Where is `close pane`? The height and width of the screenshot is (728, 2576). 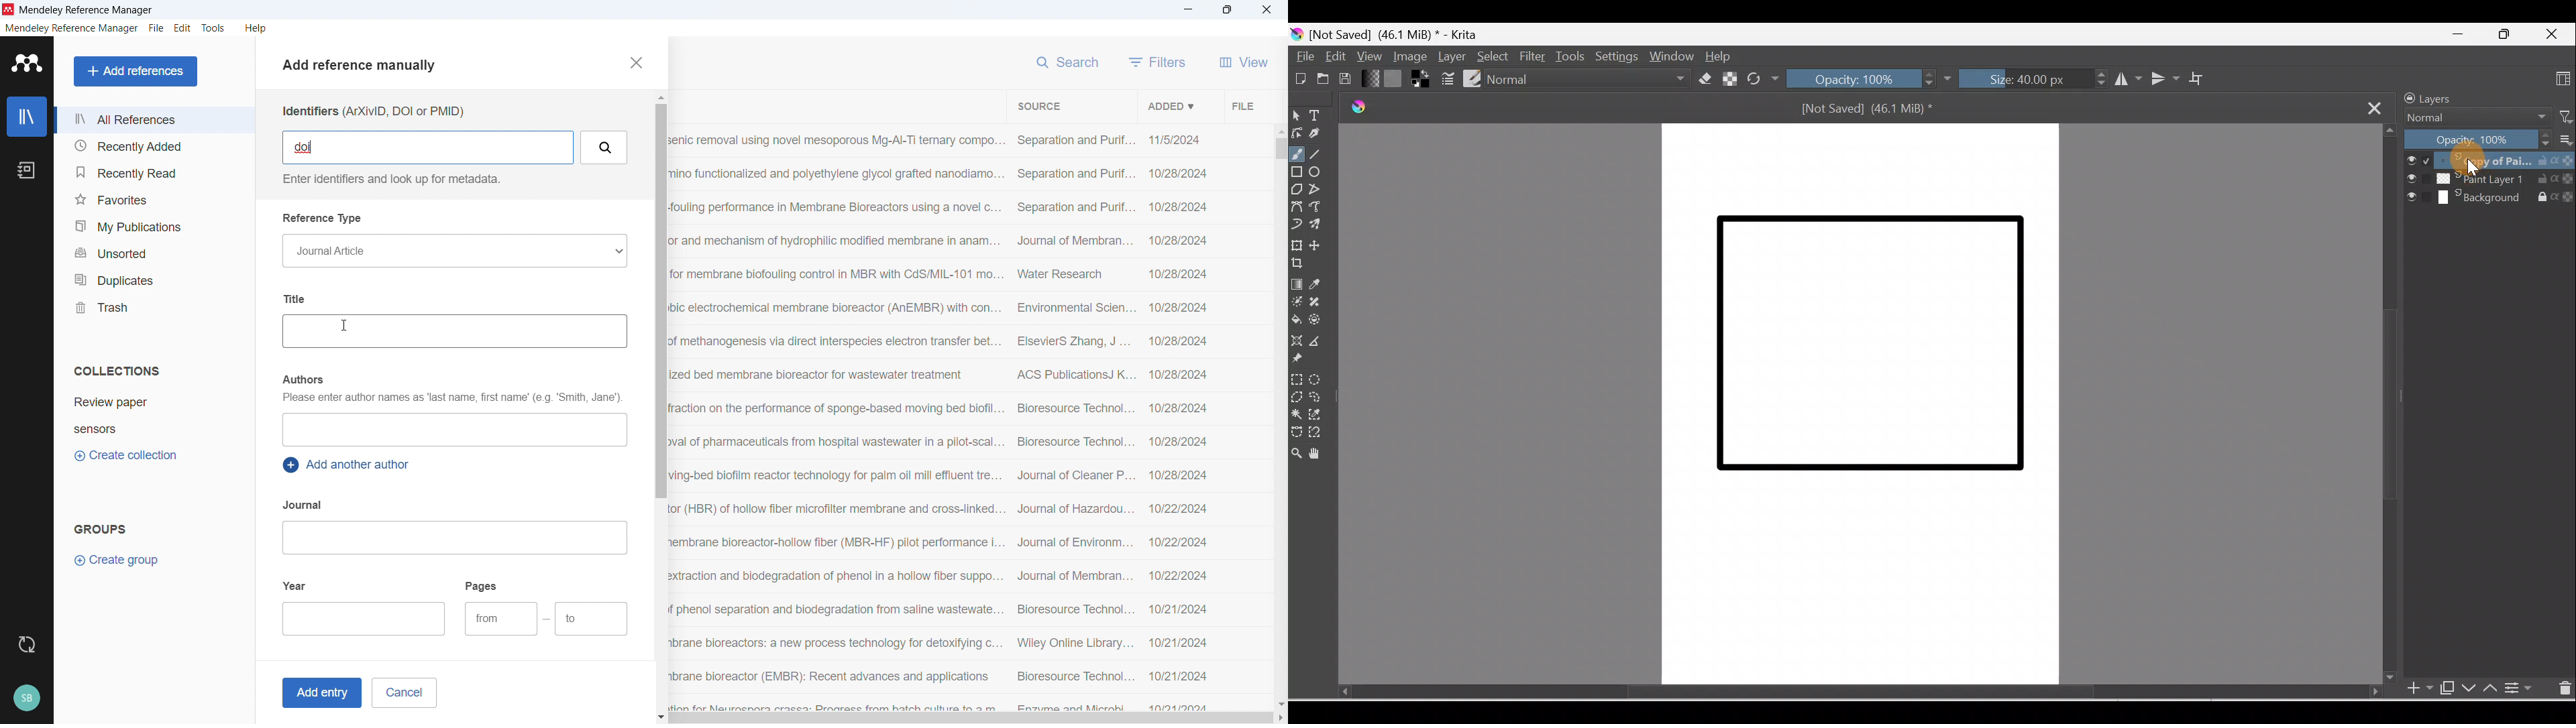
close pane is located at coordinates (635, 62).